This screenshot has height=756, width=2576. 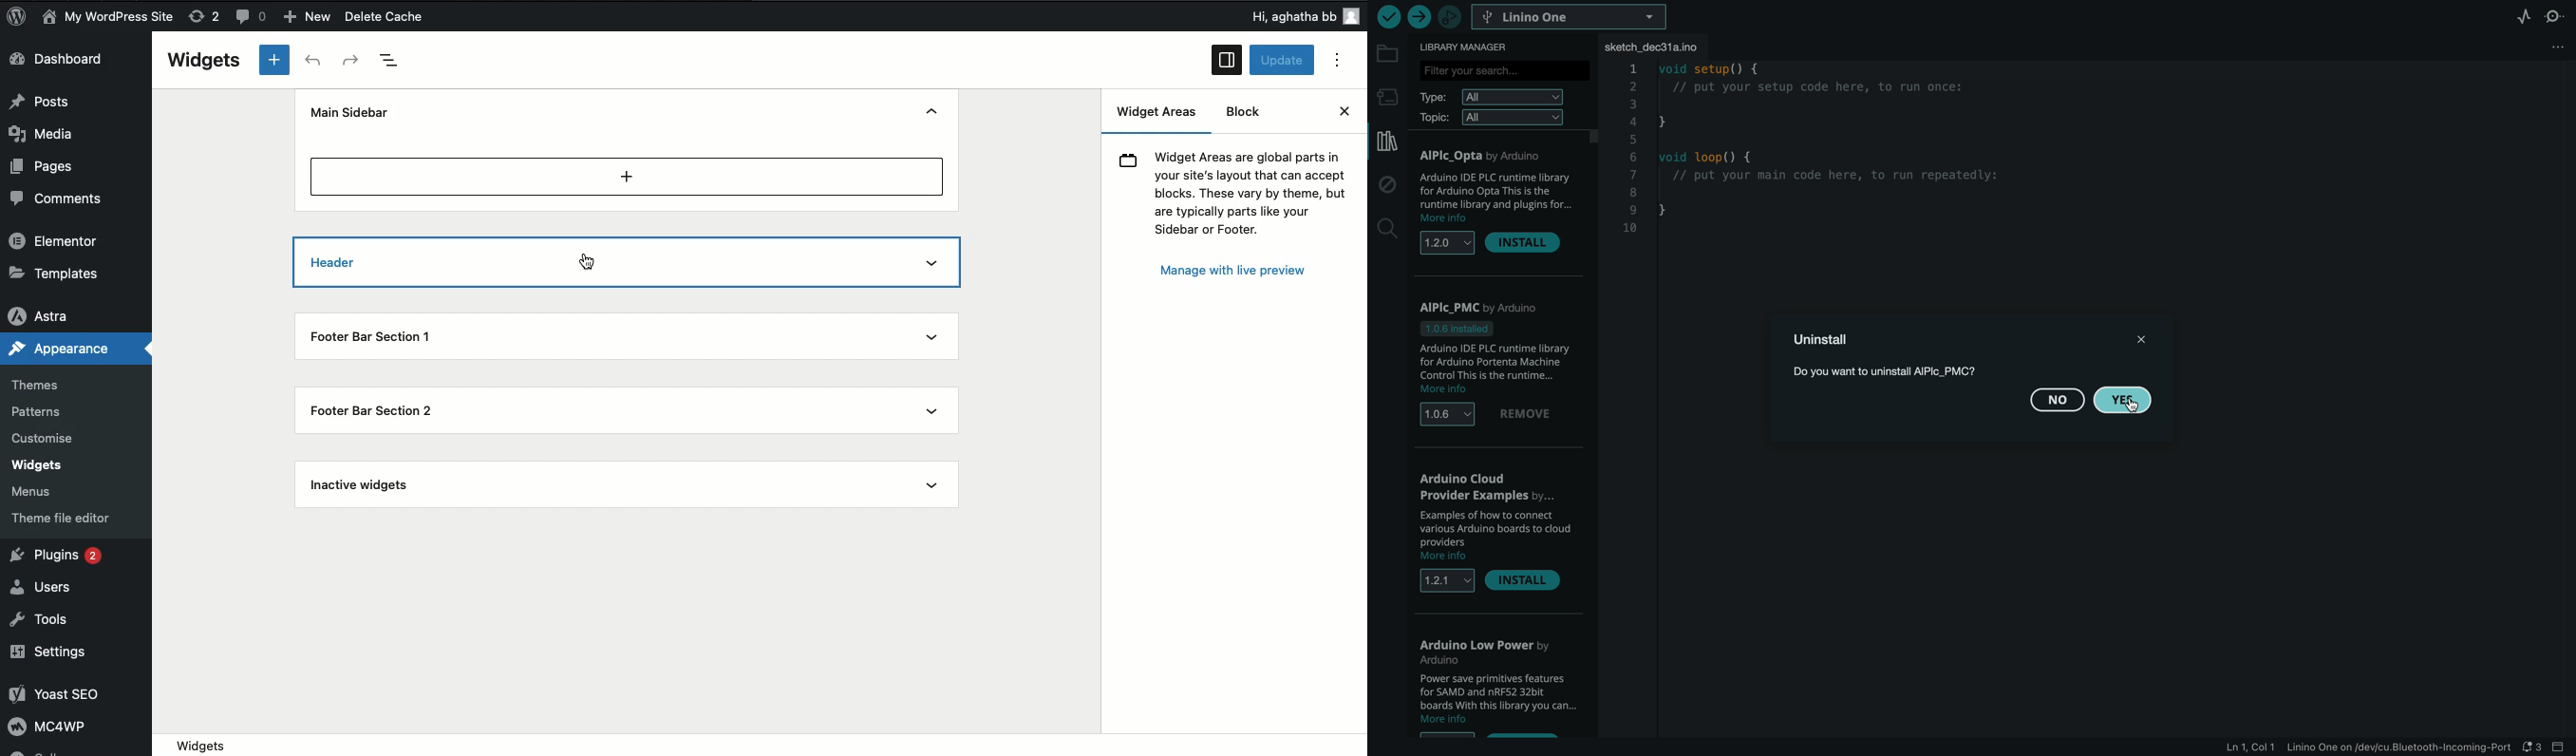 I want to click on file information, so click(x=2320, y=748).